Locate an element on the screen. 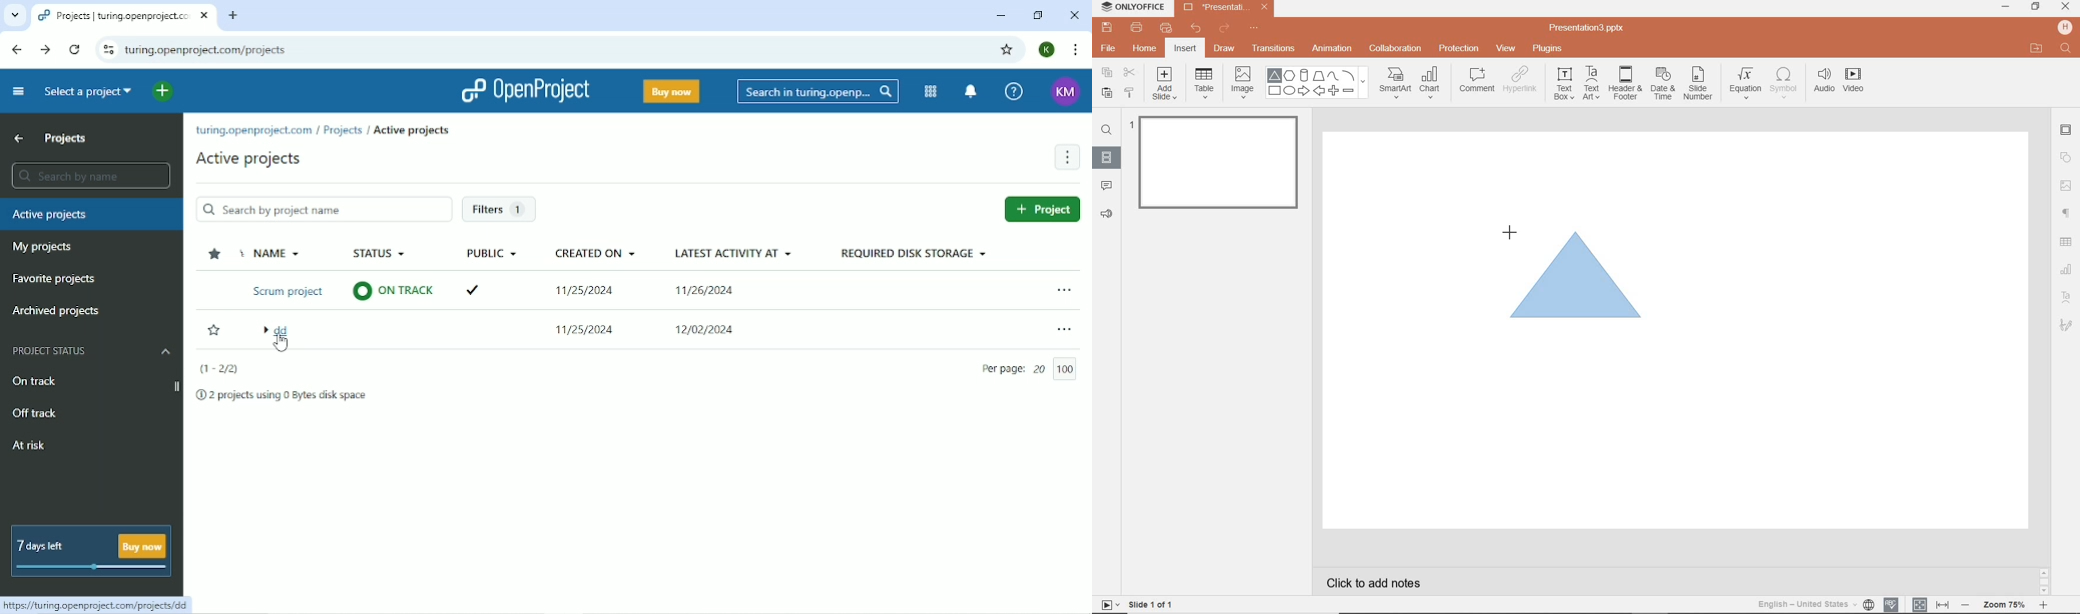 This screenshot has height=616, width=2100. IMAGE SETTINGS is located at coordinates (2066, 185).